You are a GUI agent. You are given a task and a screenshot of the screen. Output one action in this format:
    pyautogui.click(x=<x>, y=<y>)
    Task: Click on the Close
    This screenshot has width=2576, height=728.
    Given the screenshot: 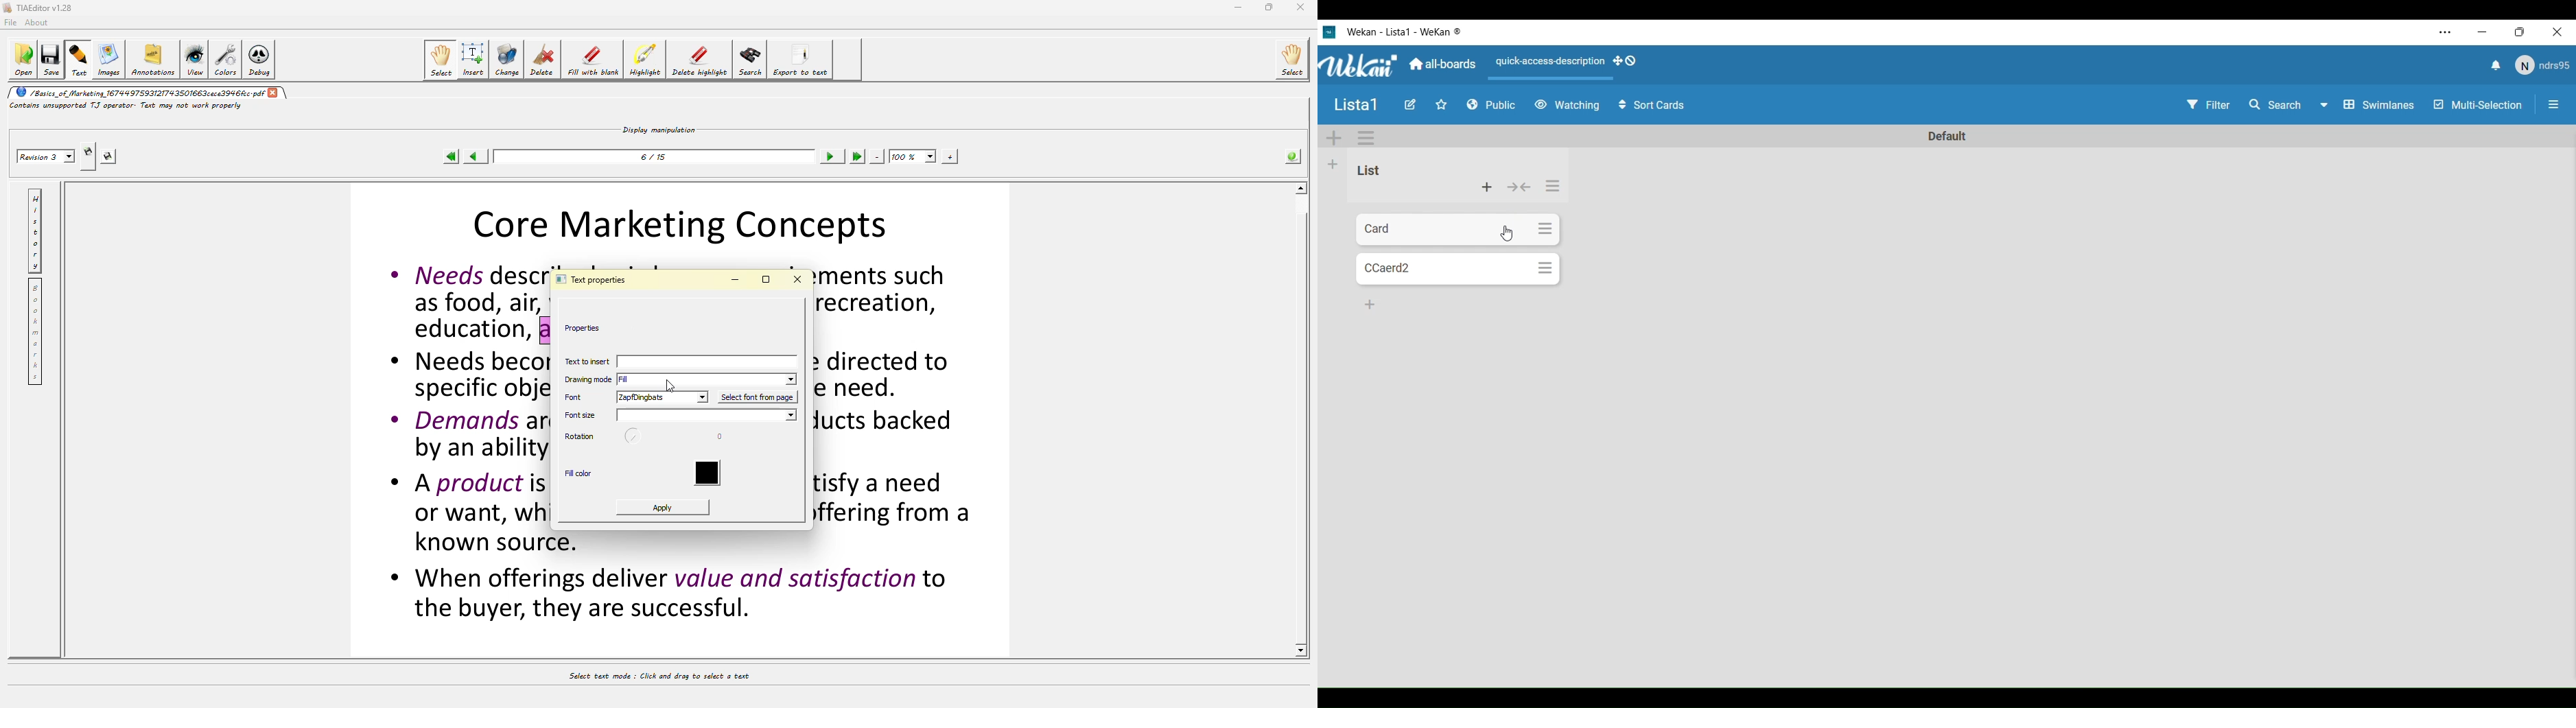 What is the action you would take?
    pyautogui.click(x=2561, y=33)
    